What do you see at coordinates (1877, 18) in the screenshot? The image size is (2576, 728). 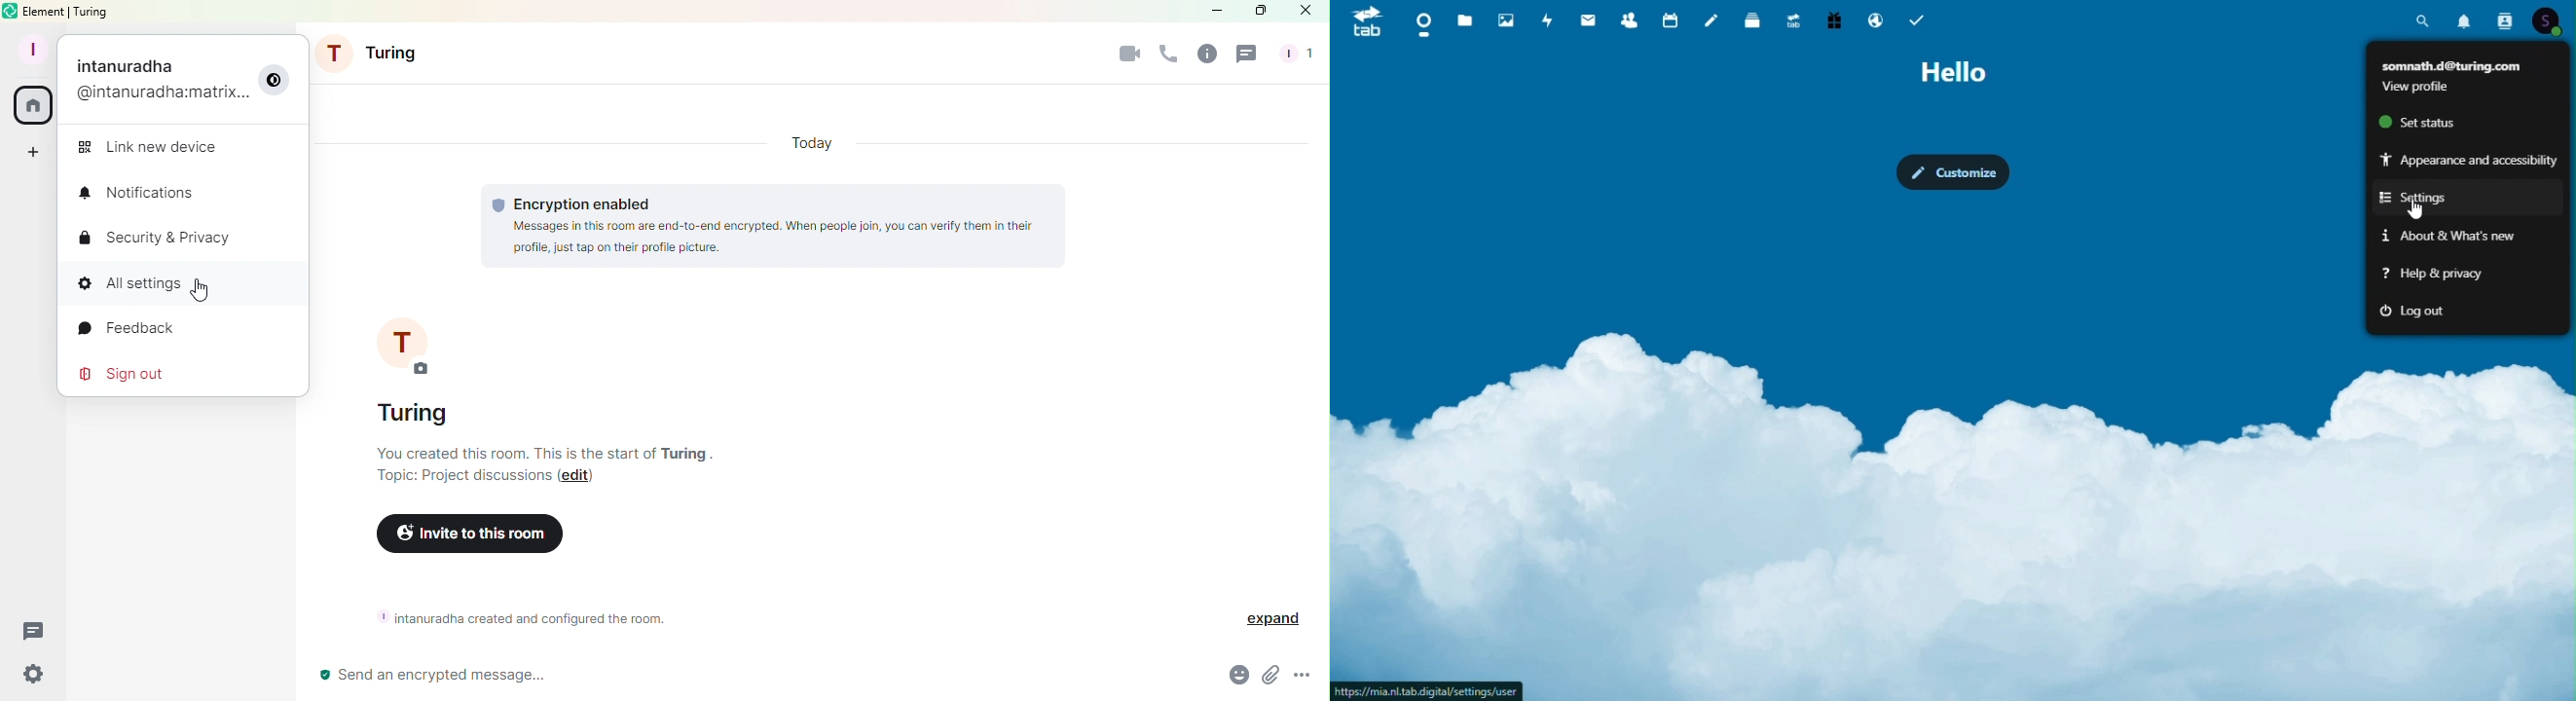 I see `Email hosting` at bounding box center [1877, 18].